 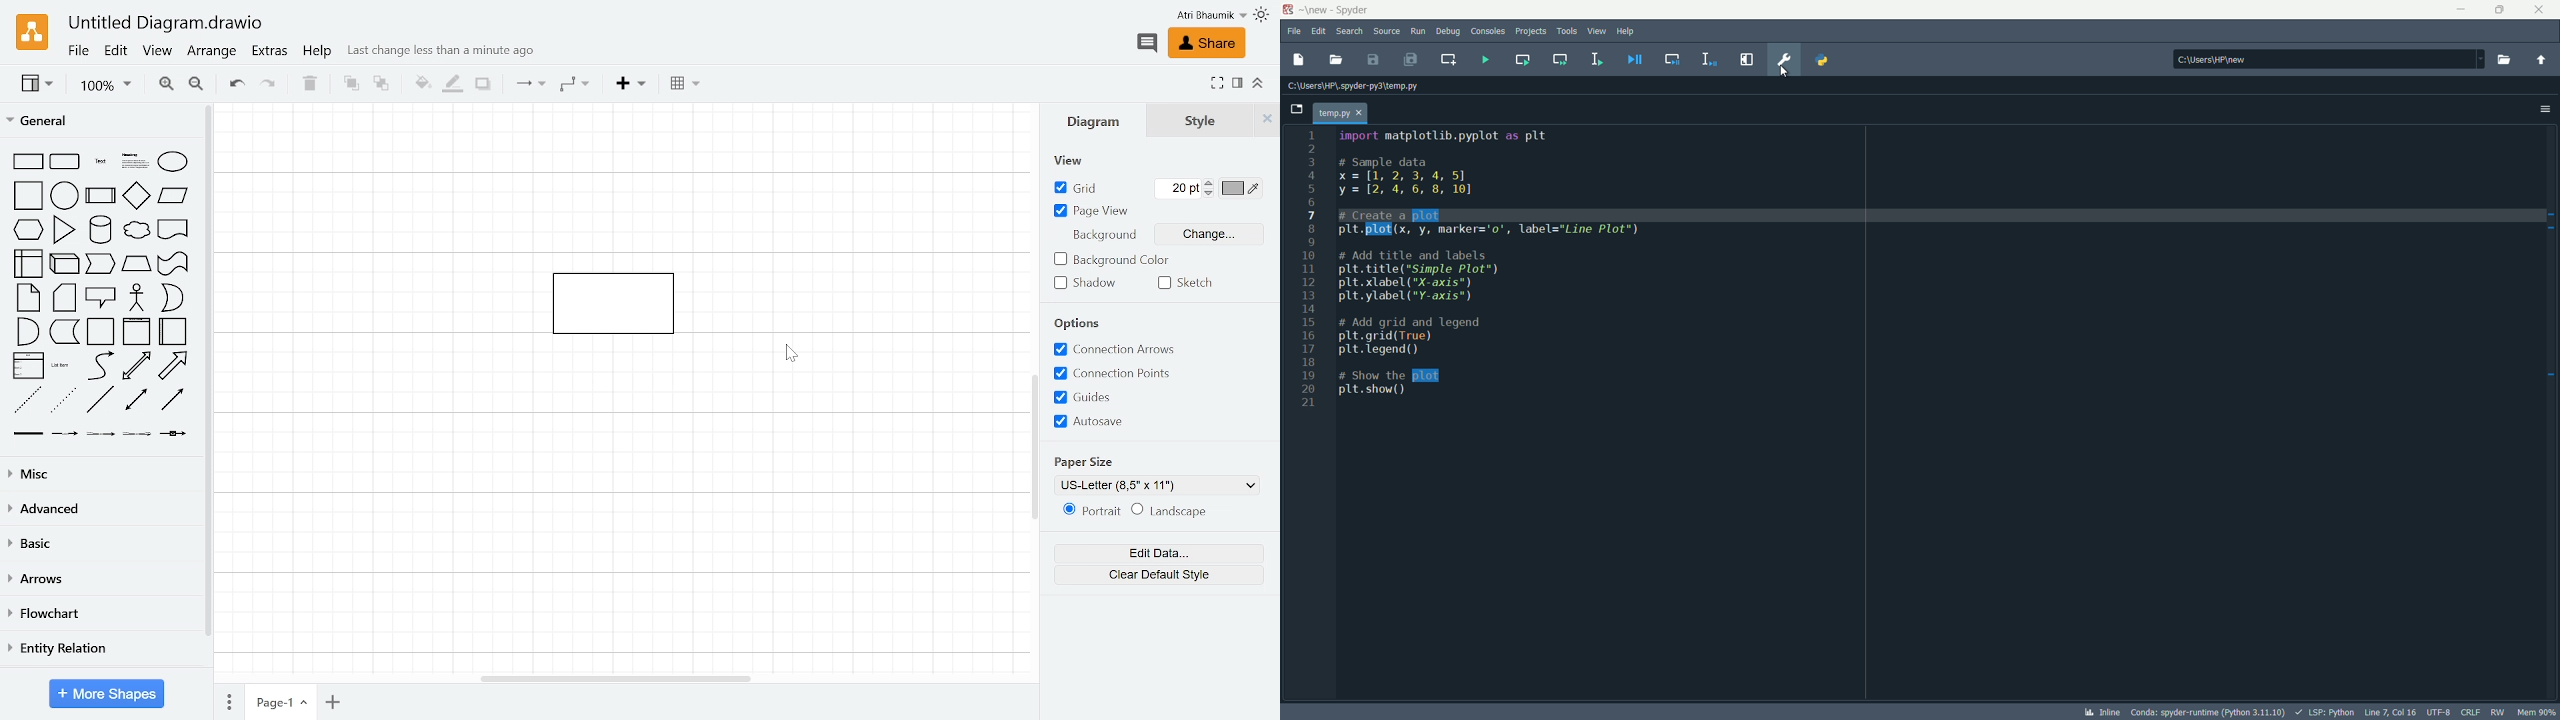 I want to click on file tab, so click(x=1341, y=112).